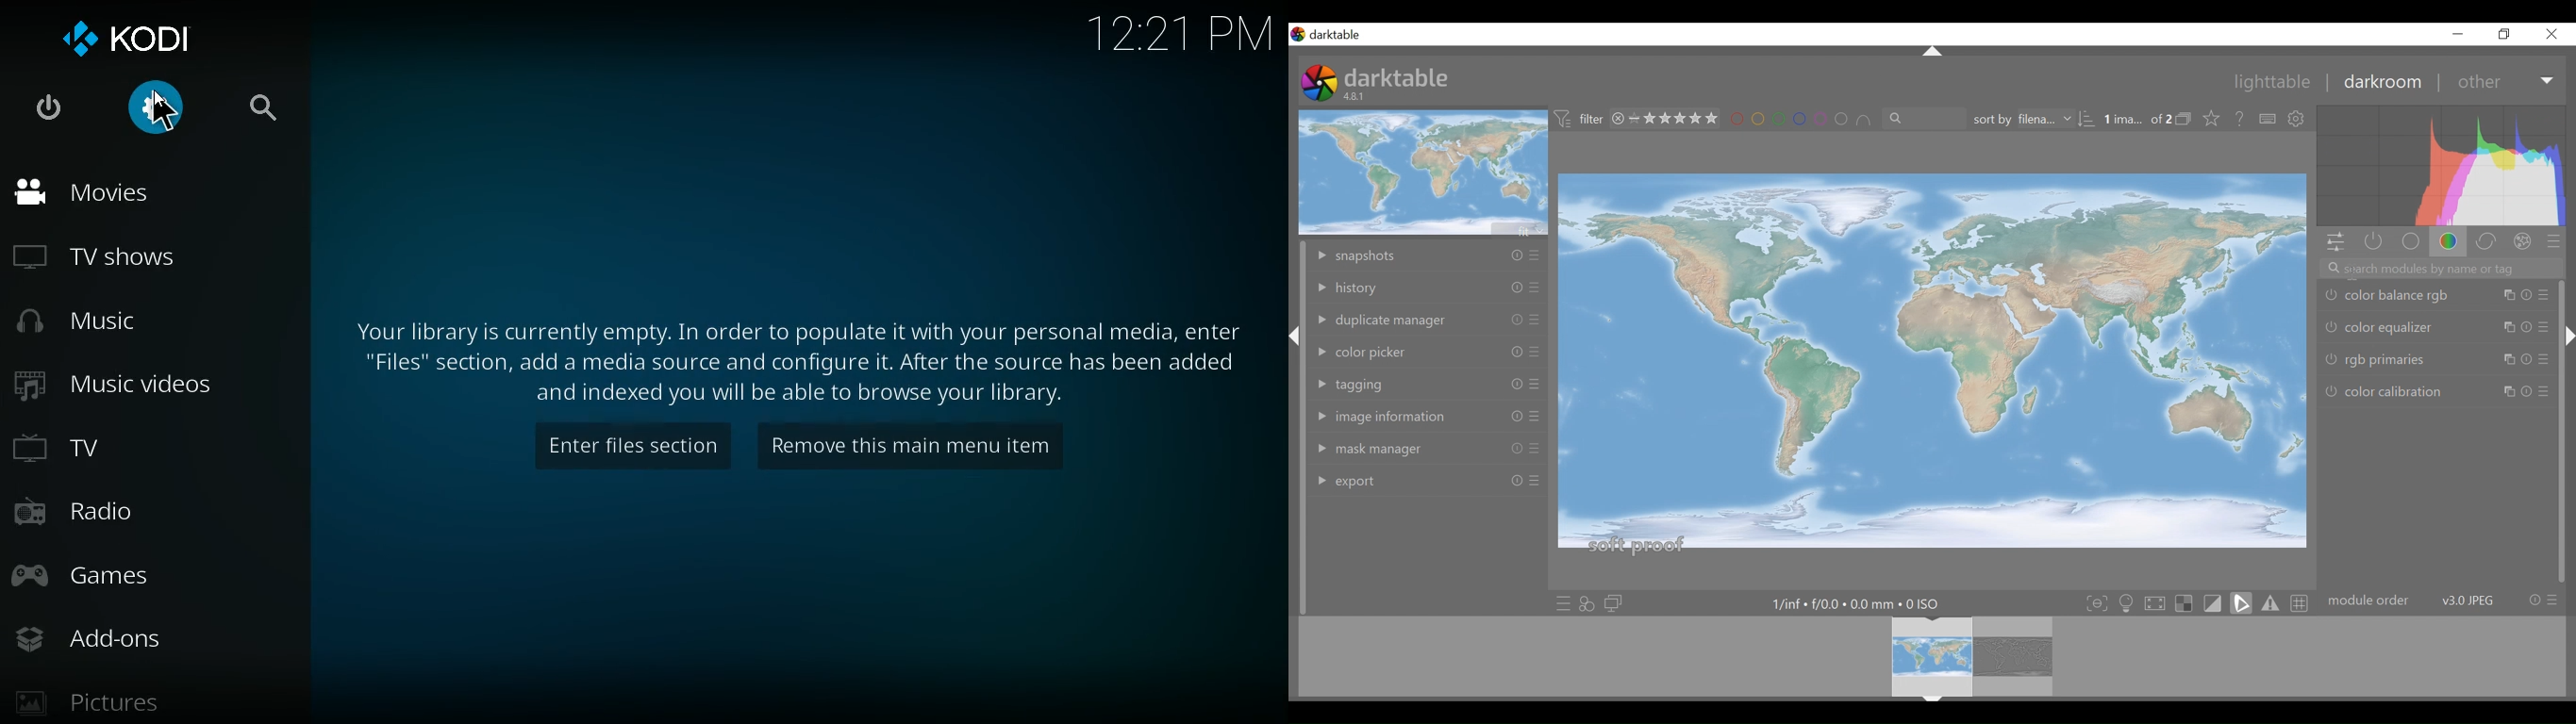 This screenshot has width=2576, height=728. I want to click on duplicate manager, so click(1428, 319).